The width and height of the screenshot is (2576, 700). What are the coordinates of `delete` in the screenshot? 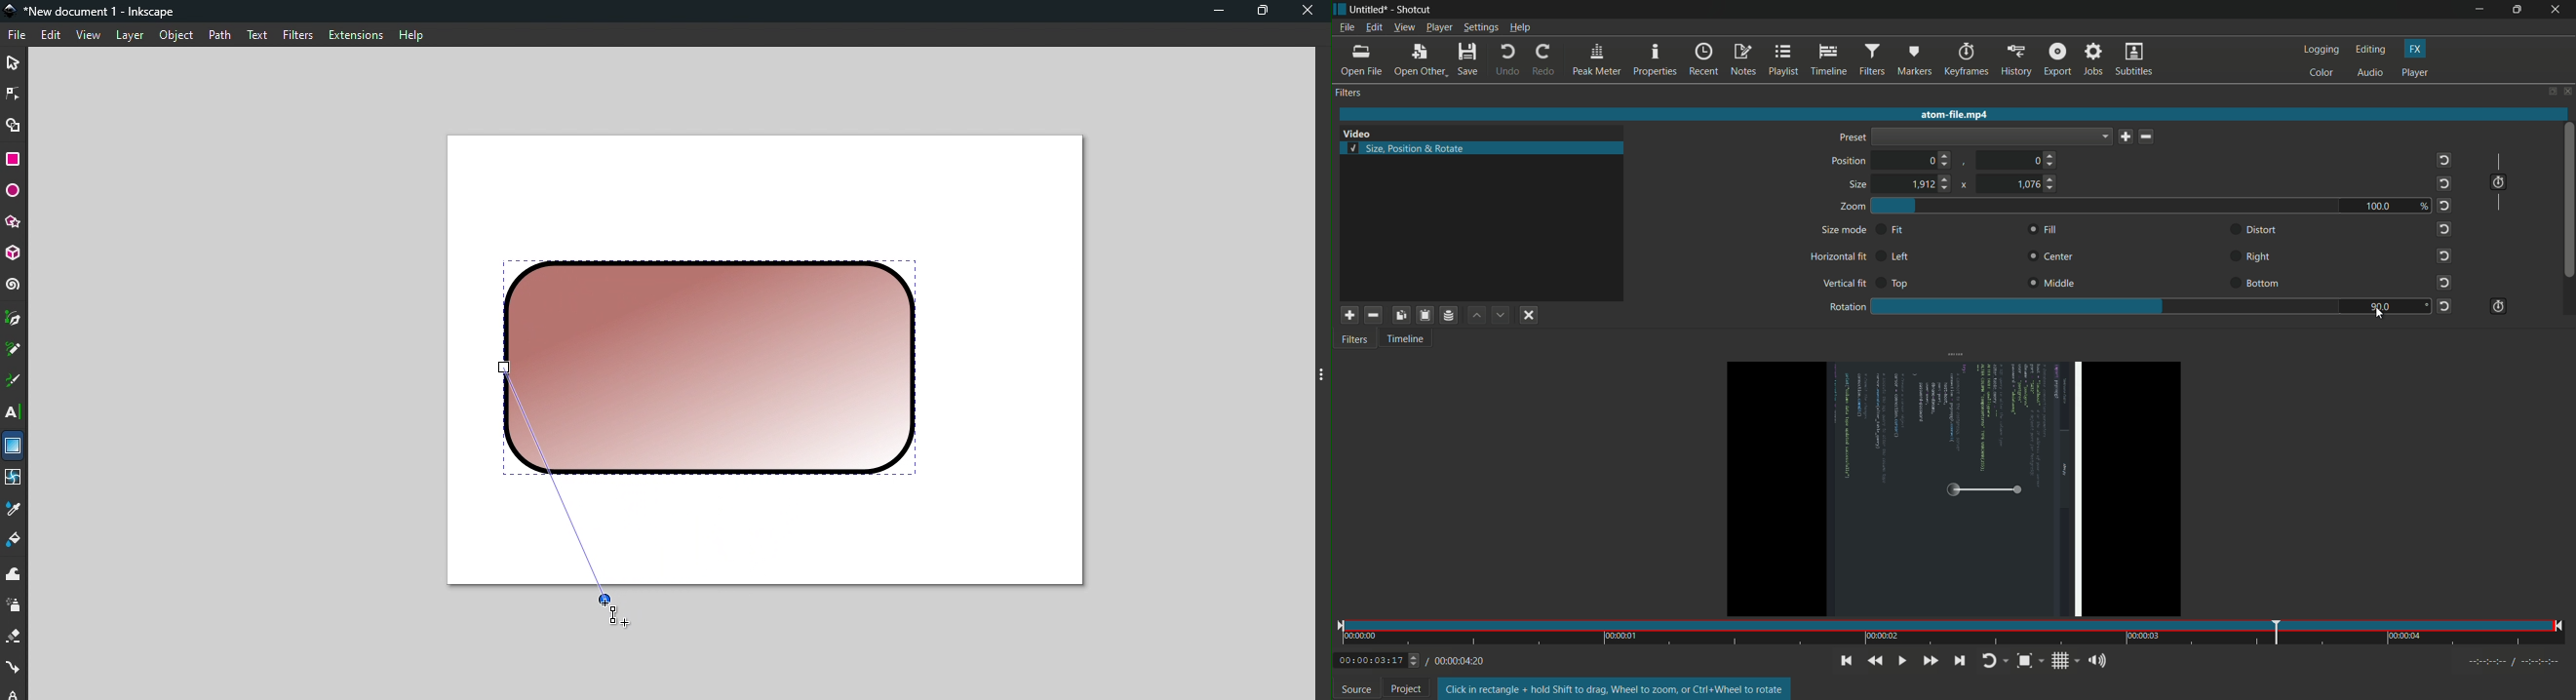 It's located at (2145, 136).